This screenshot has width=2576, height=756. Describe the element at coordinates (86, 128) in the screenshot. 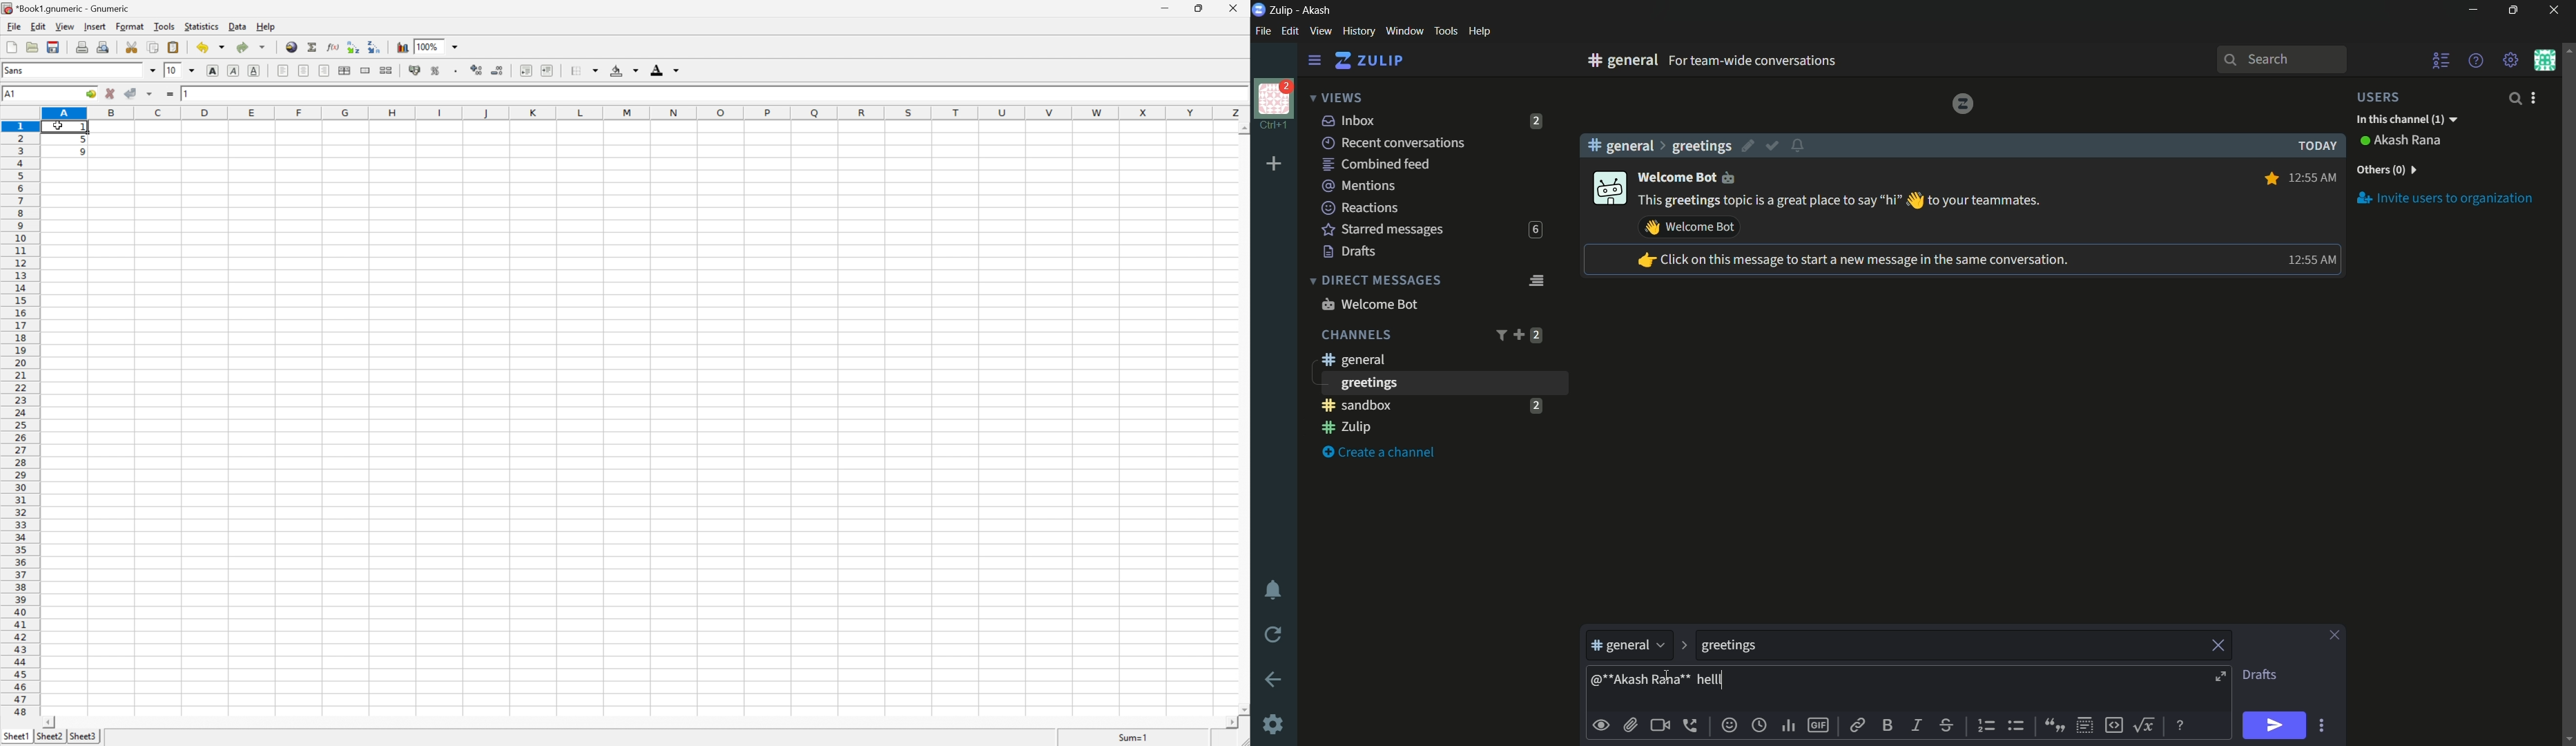

I see `1` at that location.